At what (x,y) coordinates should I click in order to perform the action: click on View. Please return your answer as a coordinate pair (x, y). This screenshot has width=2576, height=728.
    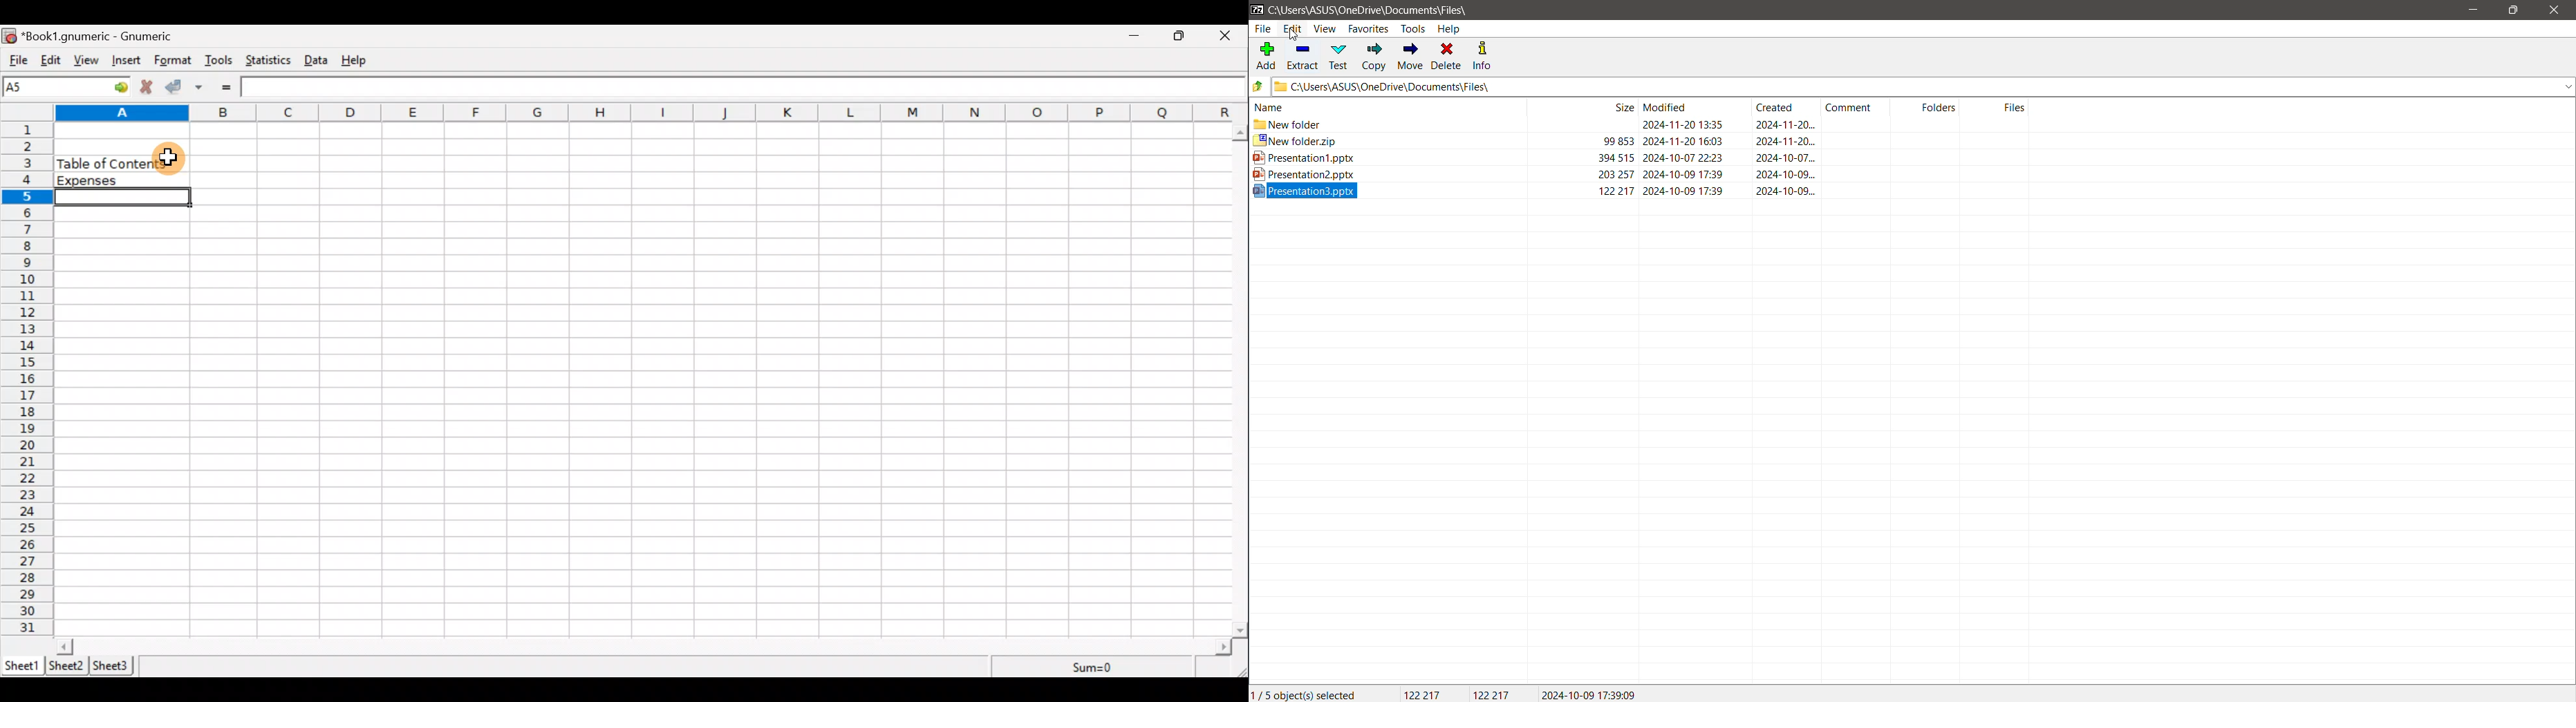
    Looking at the image, I should click on (88, 60).